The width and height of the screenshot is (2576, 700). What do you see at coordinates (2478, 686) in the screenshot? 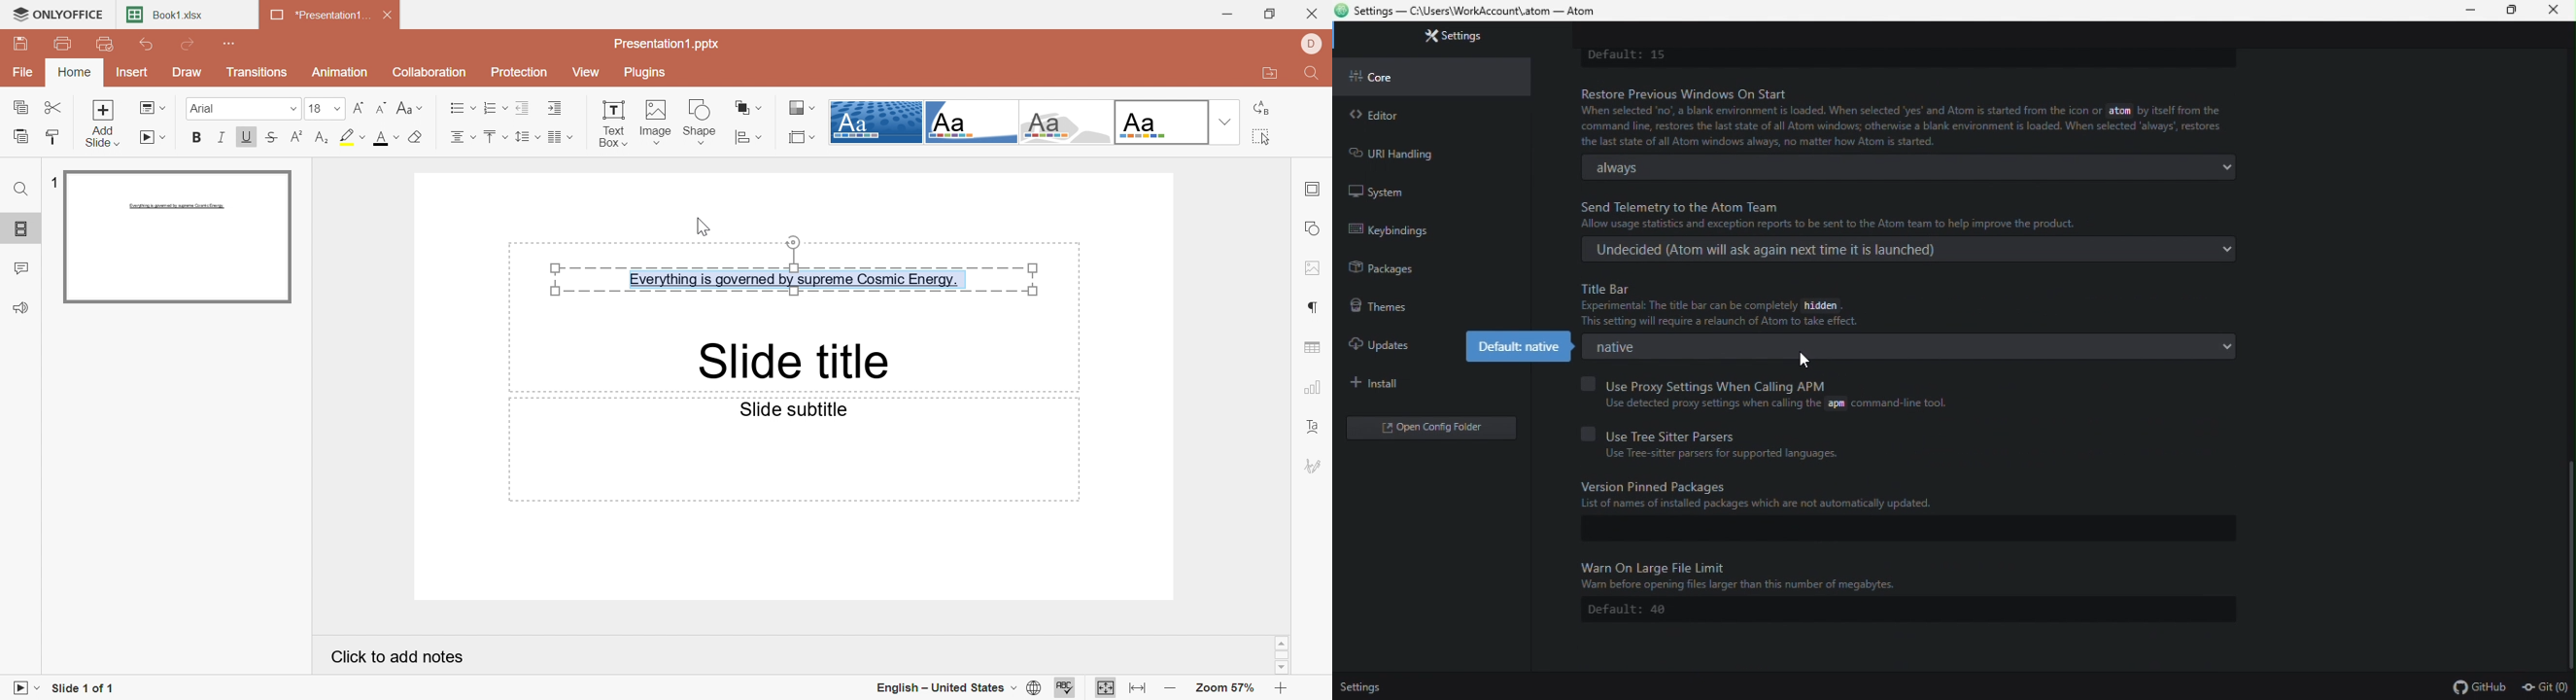
I see `github` at bounding box center [2478, 686].